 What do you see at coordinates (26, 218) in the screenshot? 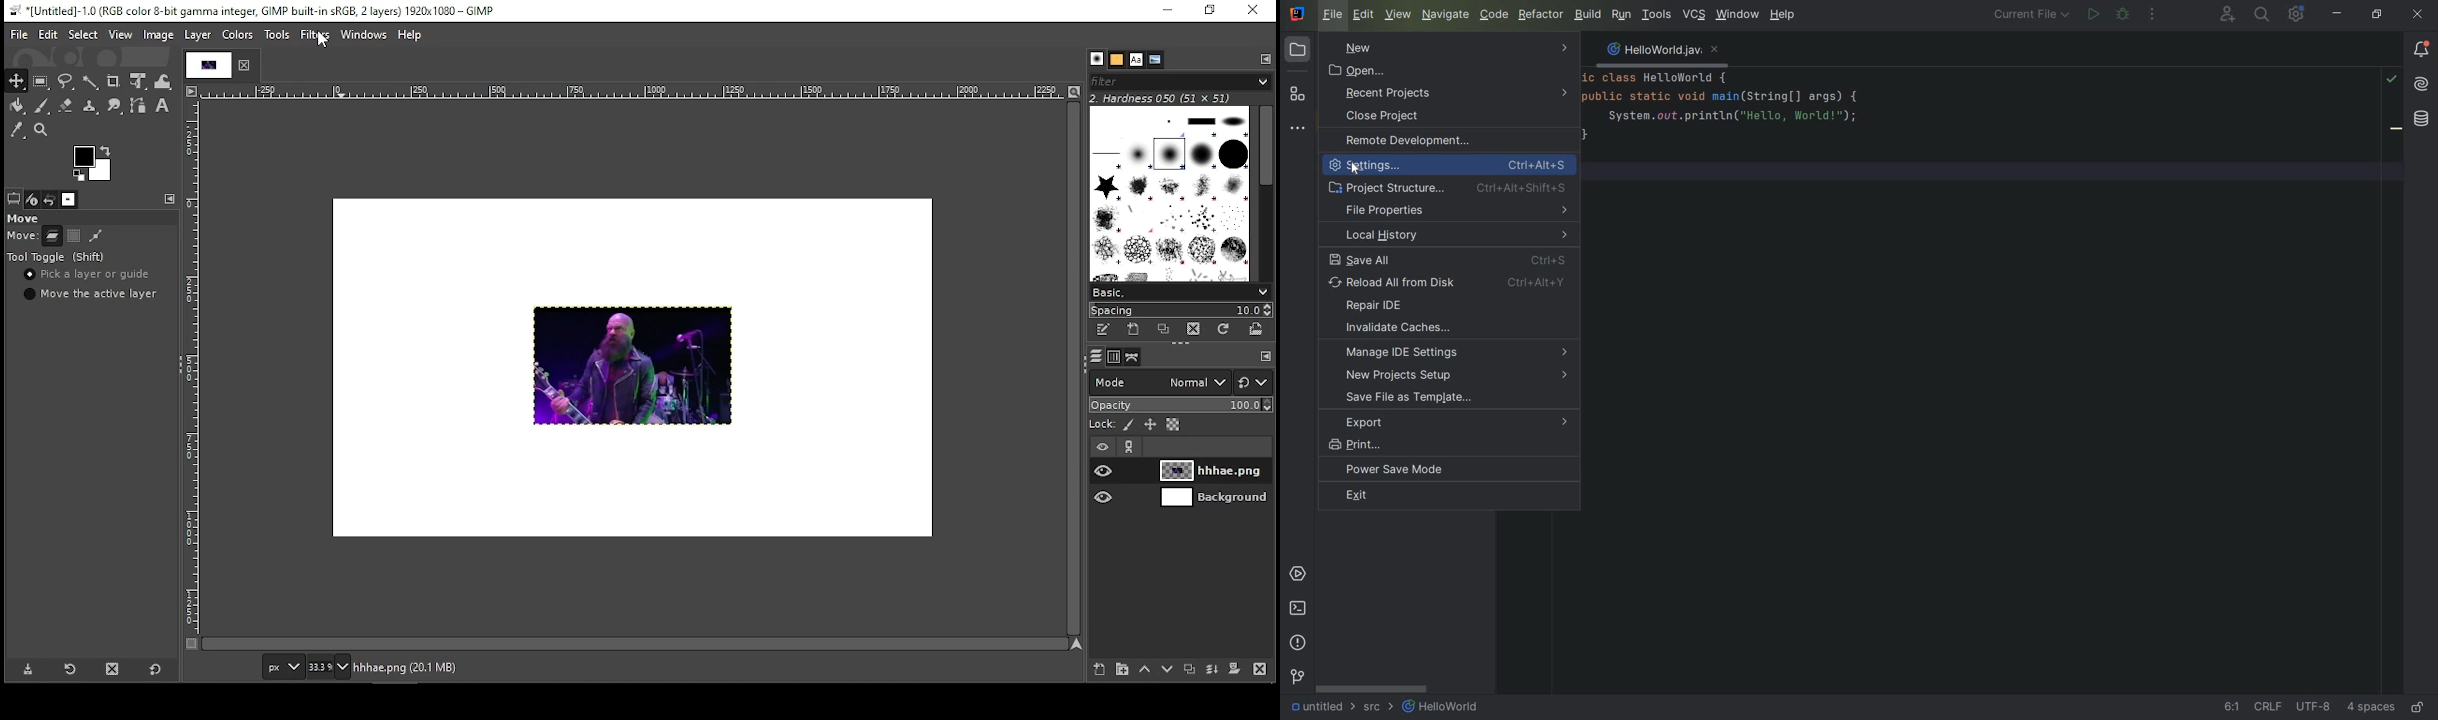
I see `move` at bounding box center [26, 218].